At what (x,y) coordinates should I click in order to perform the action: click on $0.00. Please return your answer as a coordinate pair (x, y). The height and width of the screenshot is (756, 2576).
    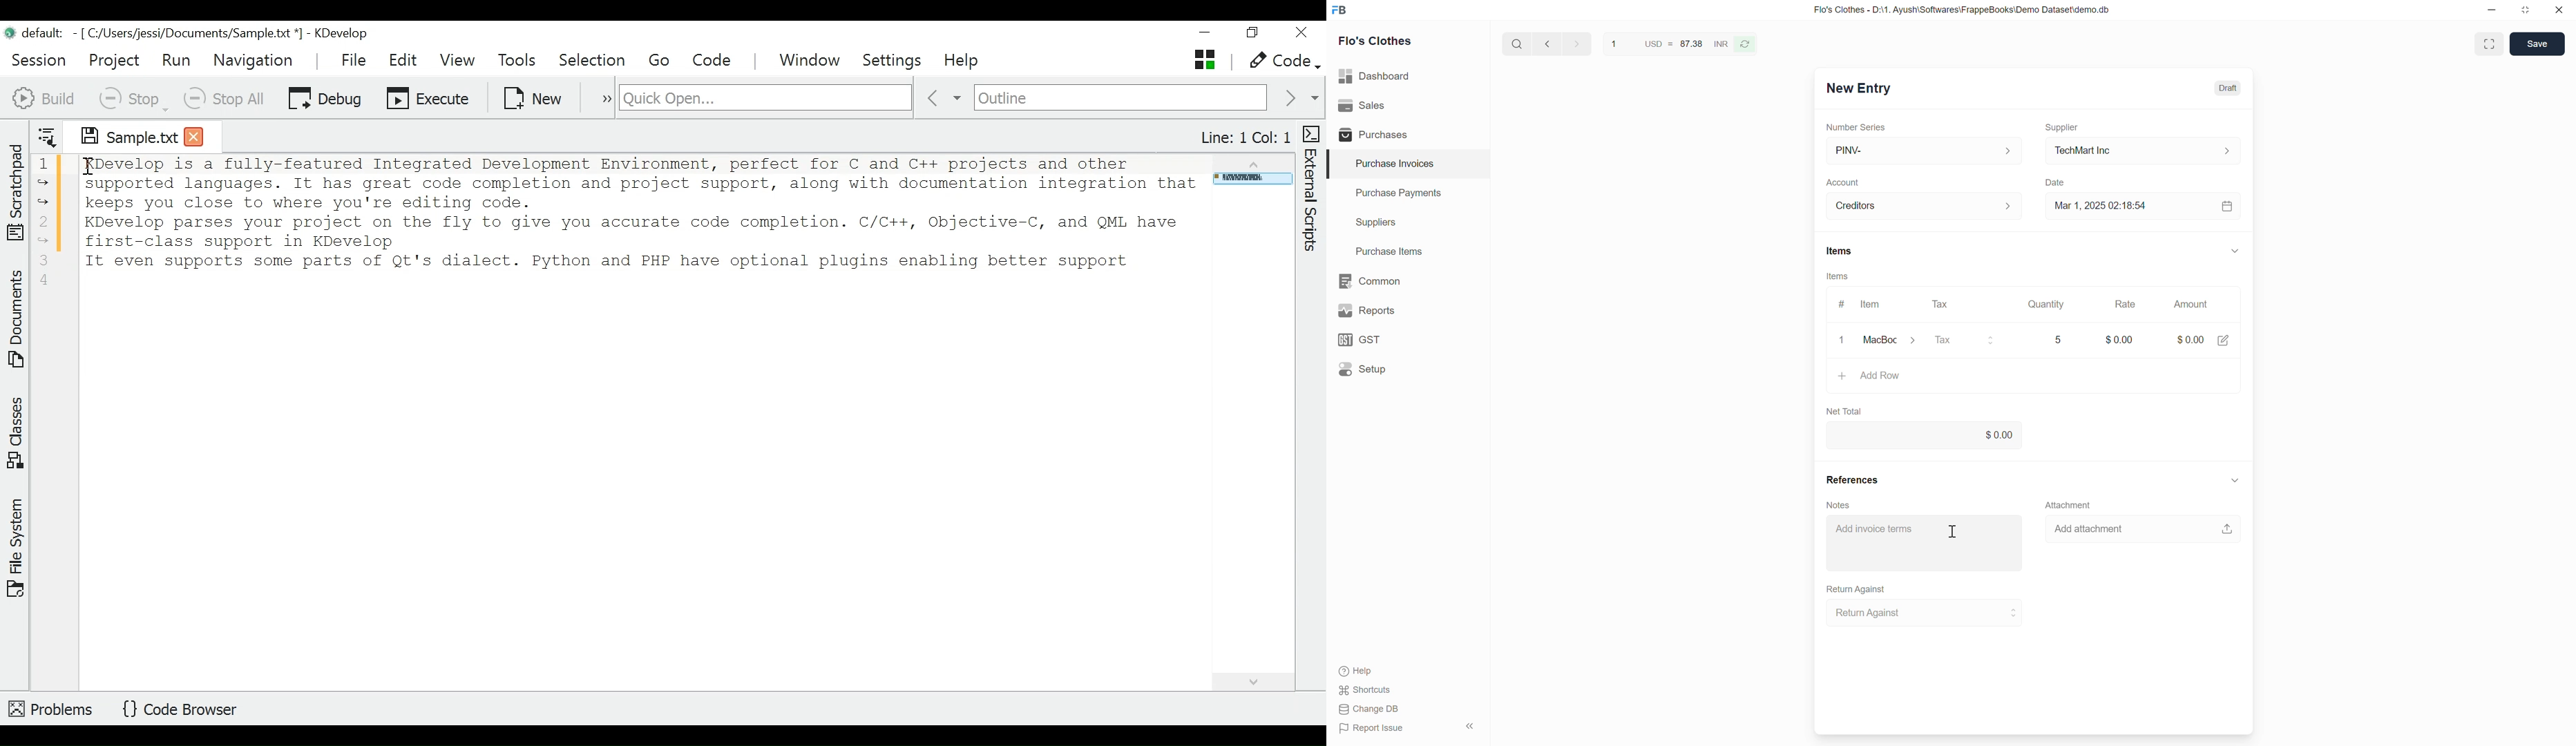
    Looking at the image, I should click on (2119, 335).